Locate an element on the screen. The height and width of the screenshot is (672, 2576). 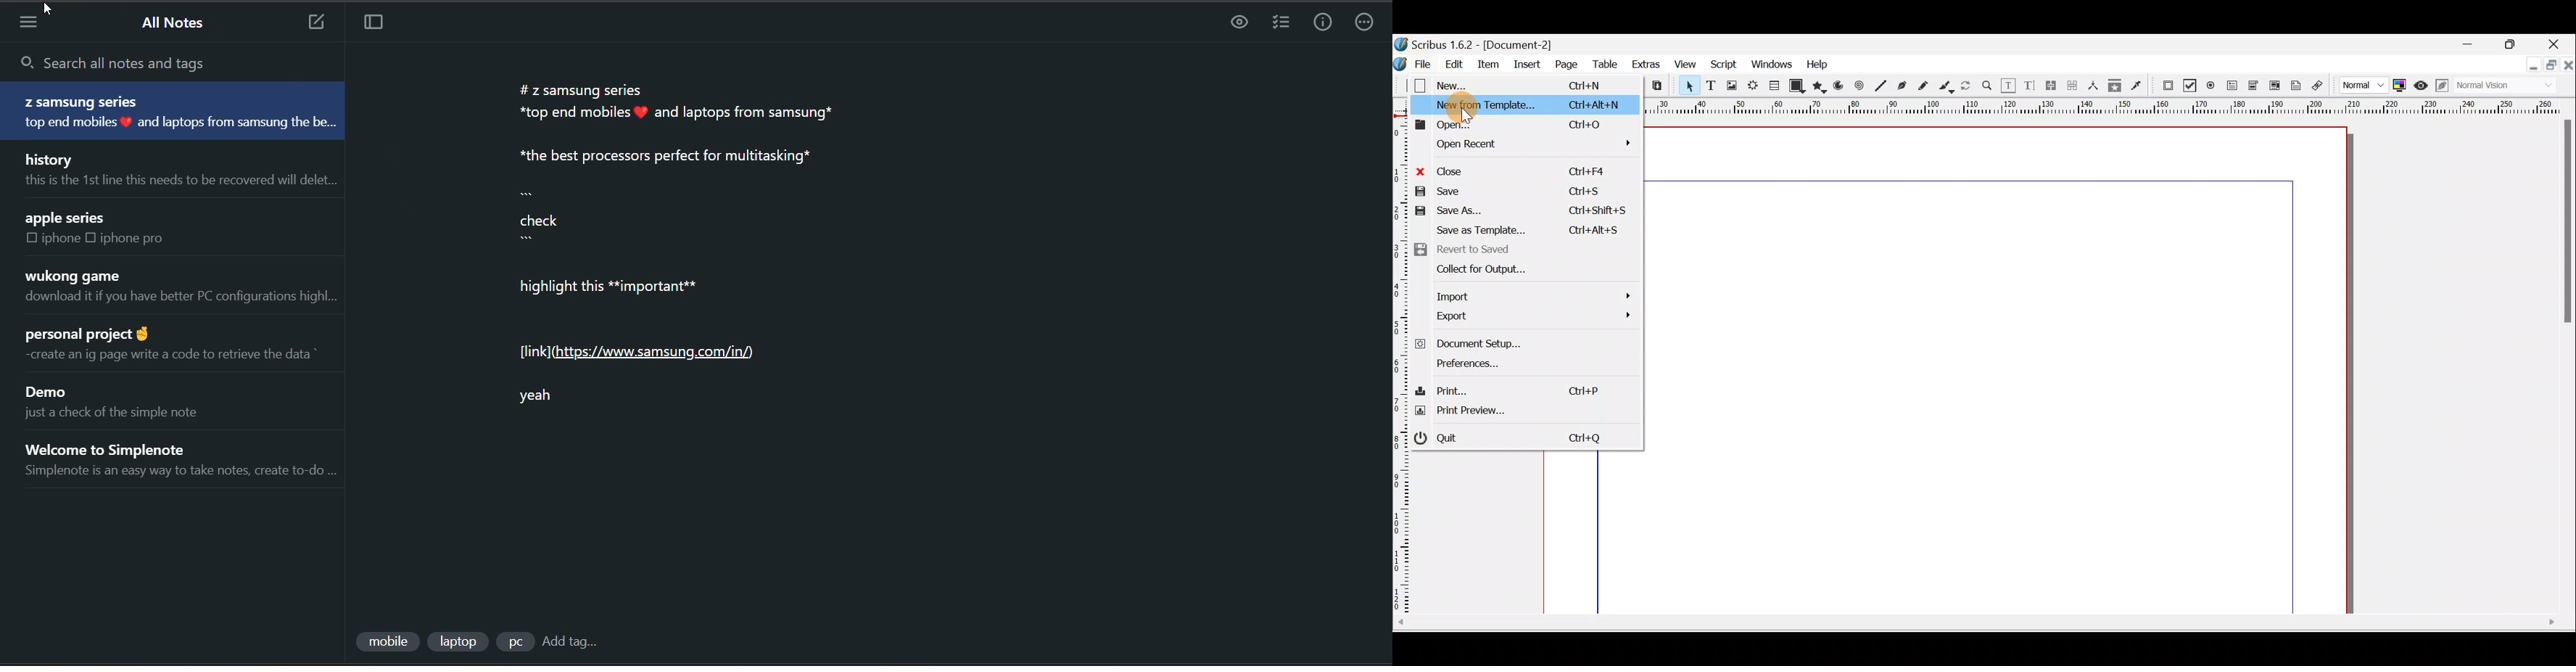
Document name is located at coordinates (1480, 42).